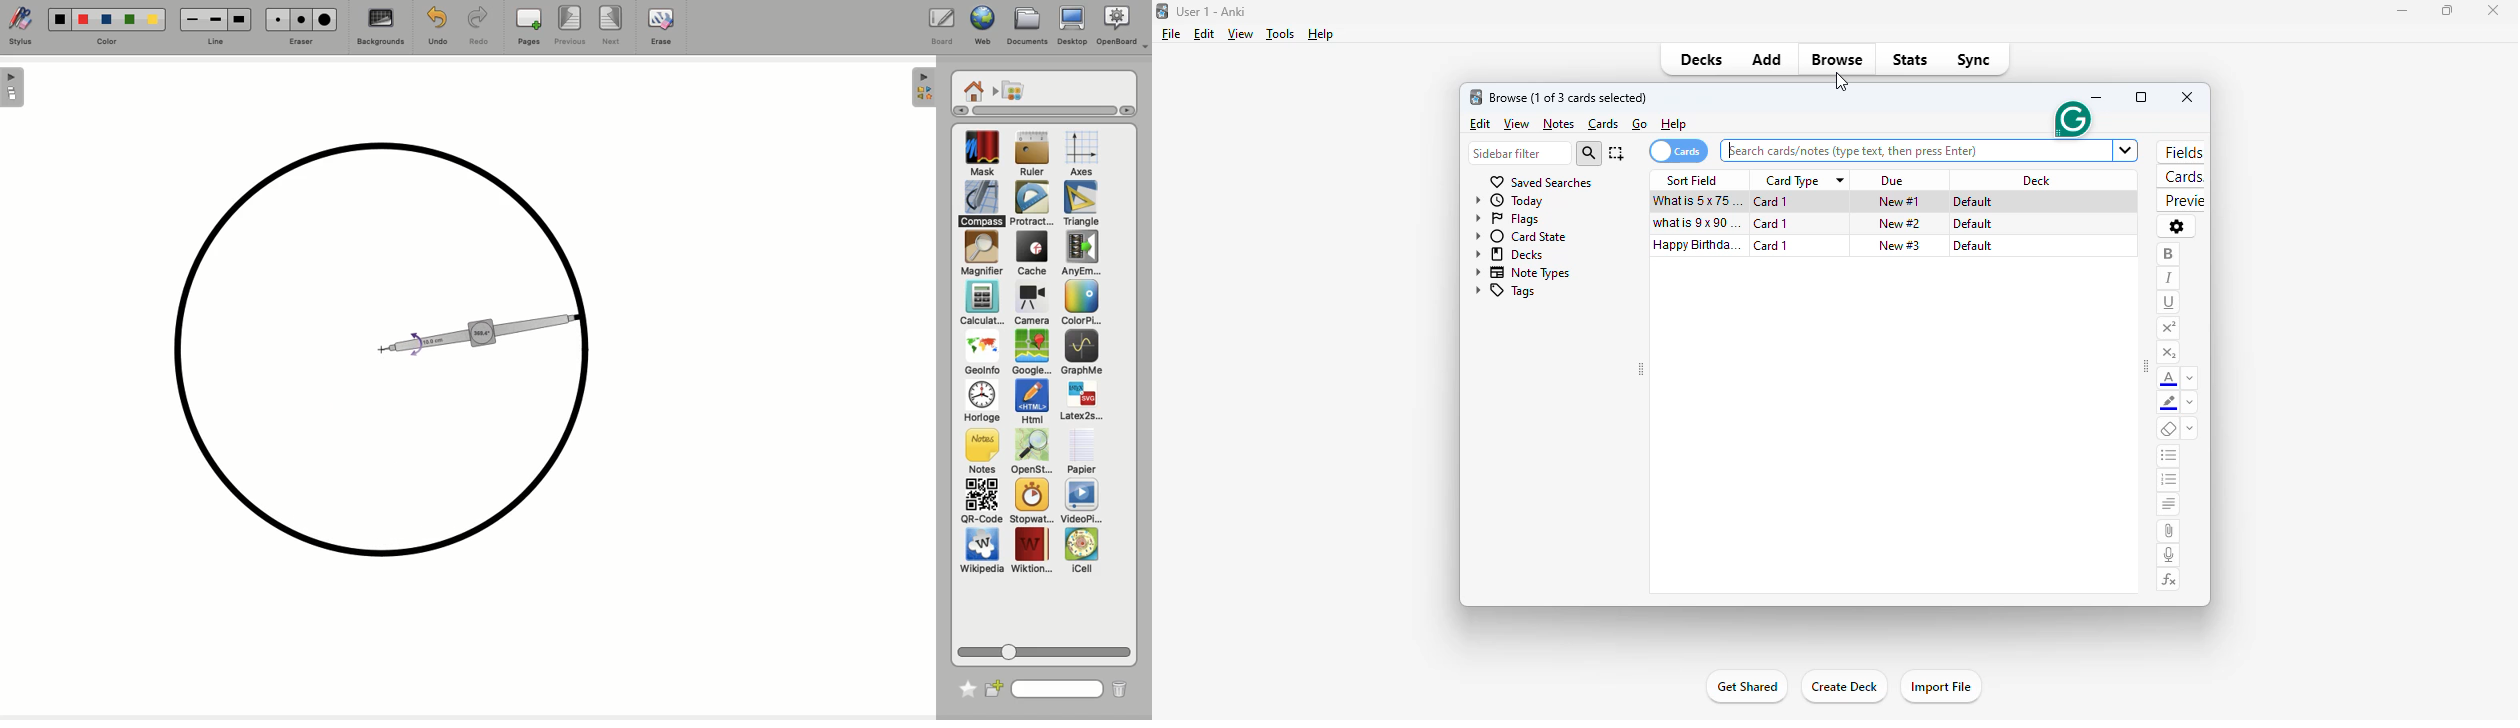 The height and width of the screenshot is (728, 2520). I want to click on import file, so click(1943, 688).